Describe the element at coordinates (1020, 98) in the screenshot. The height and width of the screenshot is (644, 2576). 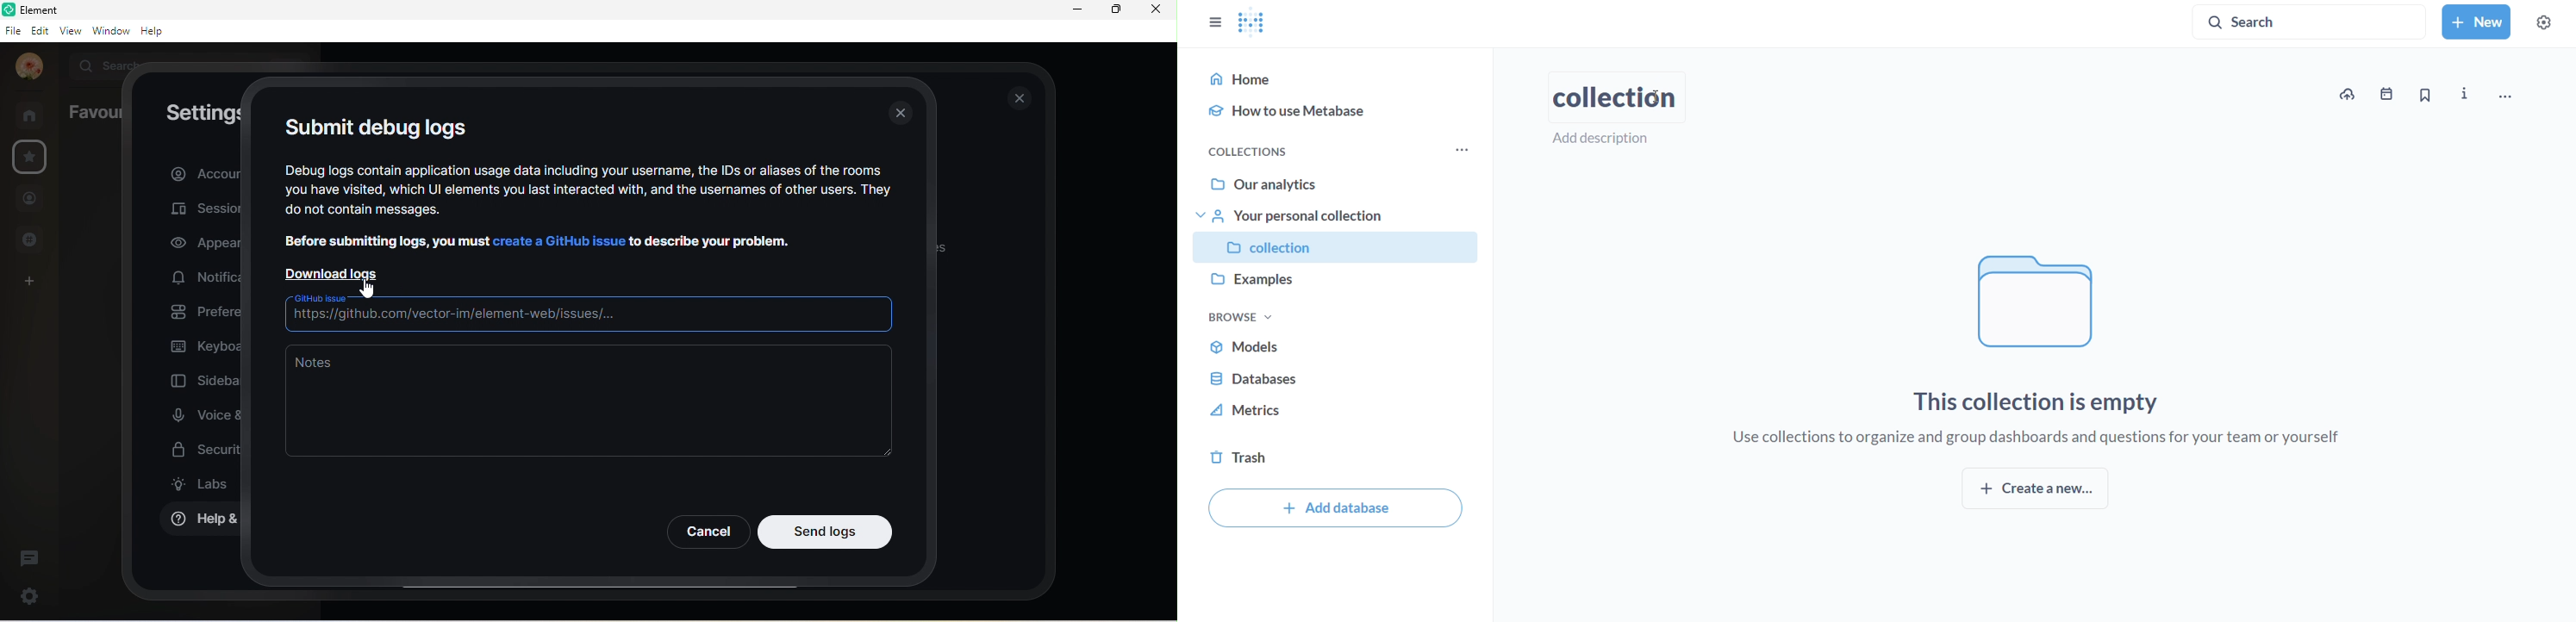
I see `close` at that location.